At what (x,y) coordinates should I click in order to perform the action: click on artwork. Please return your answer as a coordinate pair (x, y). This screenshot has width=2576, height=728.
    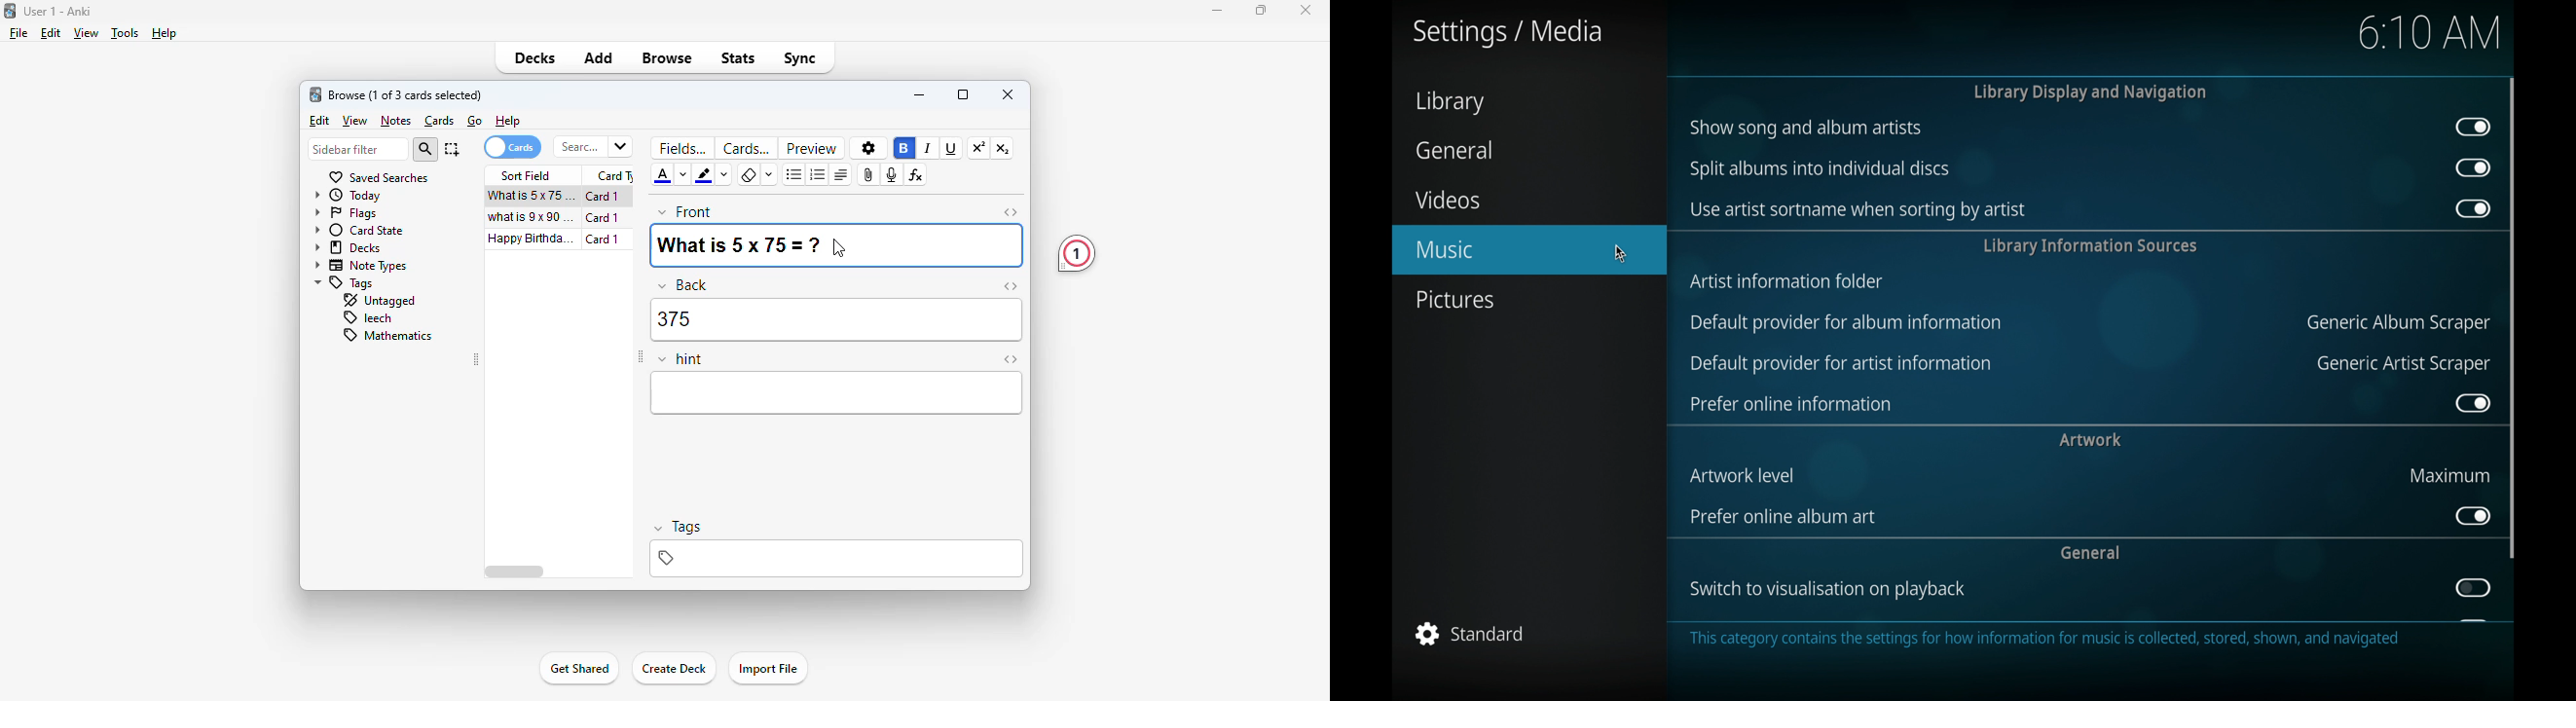
    Looking at the image, I should click on (2091, 439).